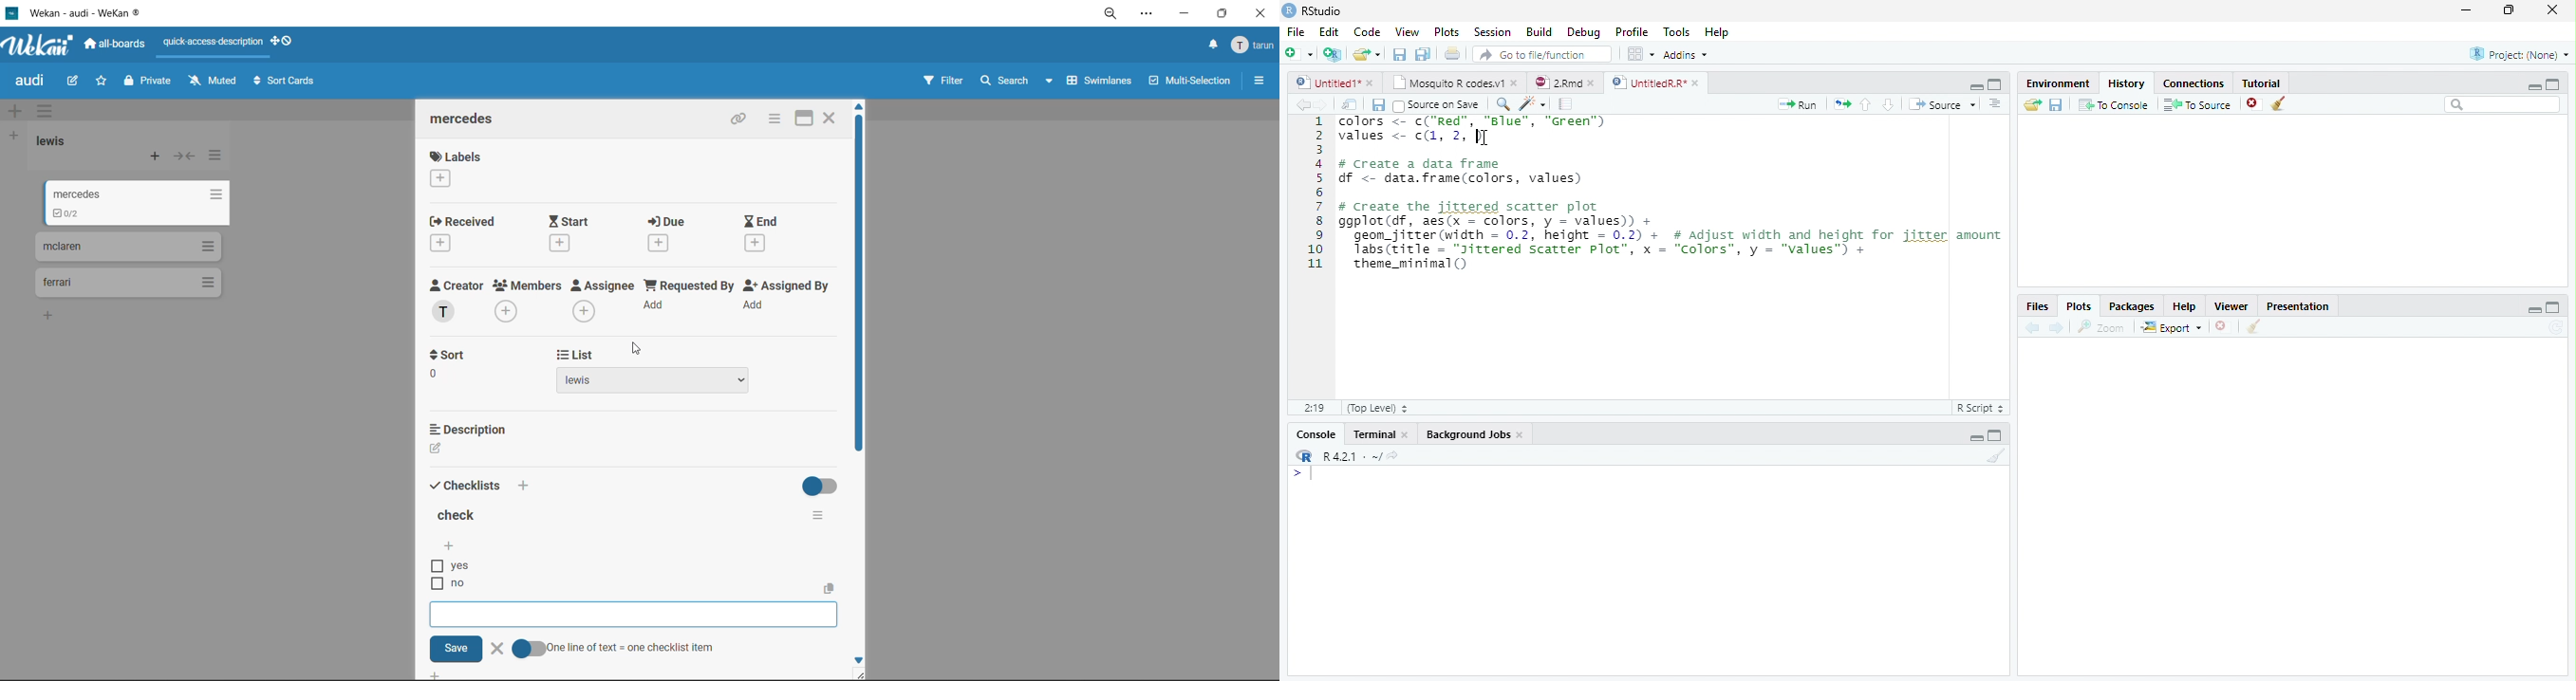 The width and height of the screenshot is (2576, 700). I want to click on History, so click(2127, 83).